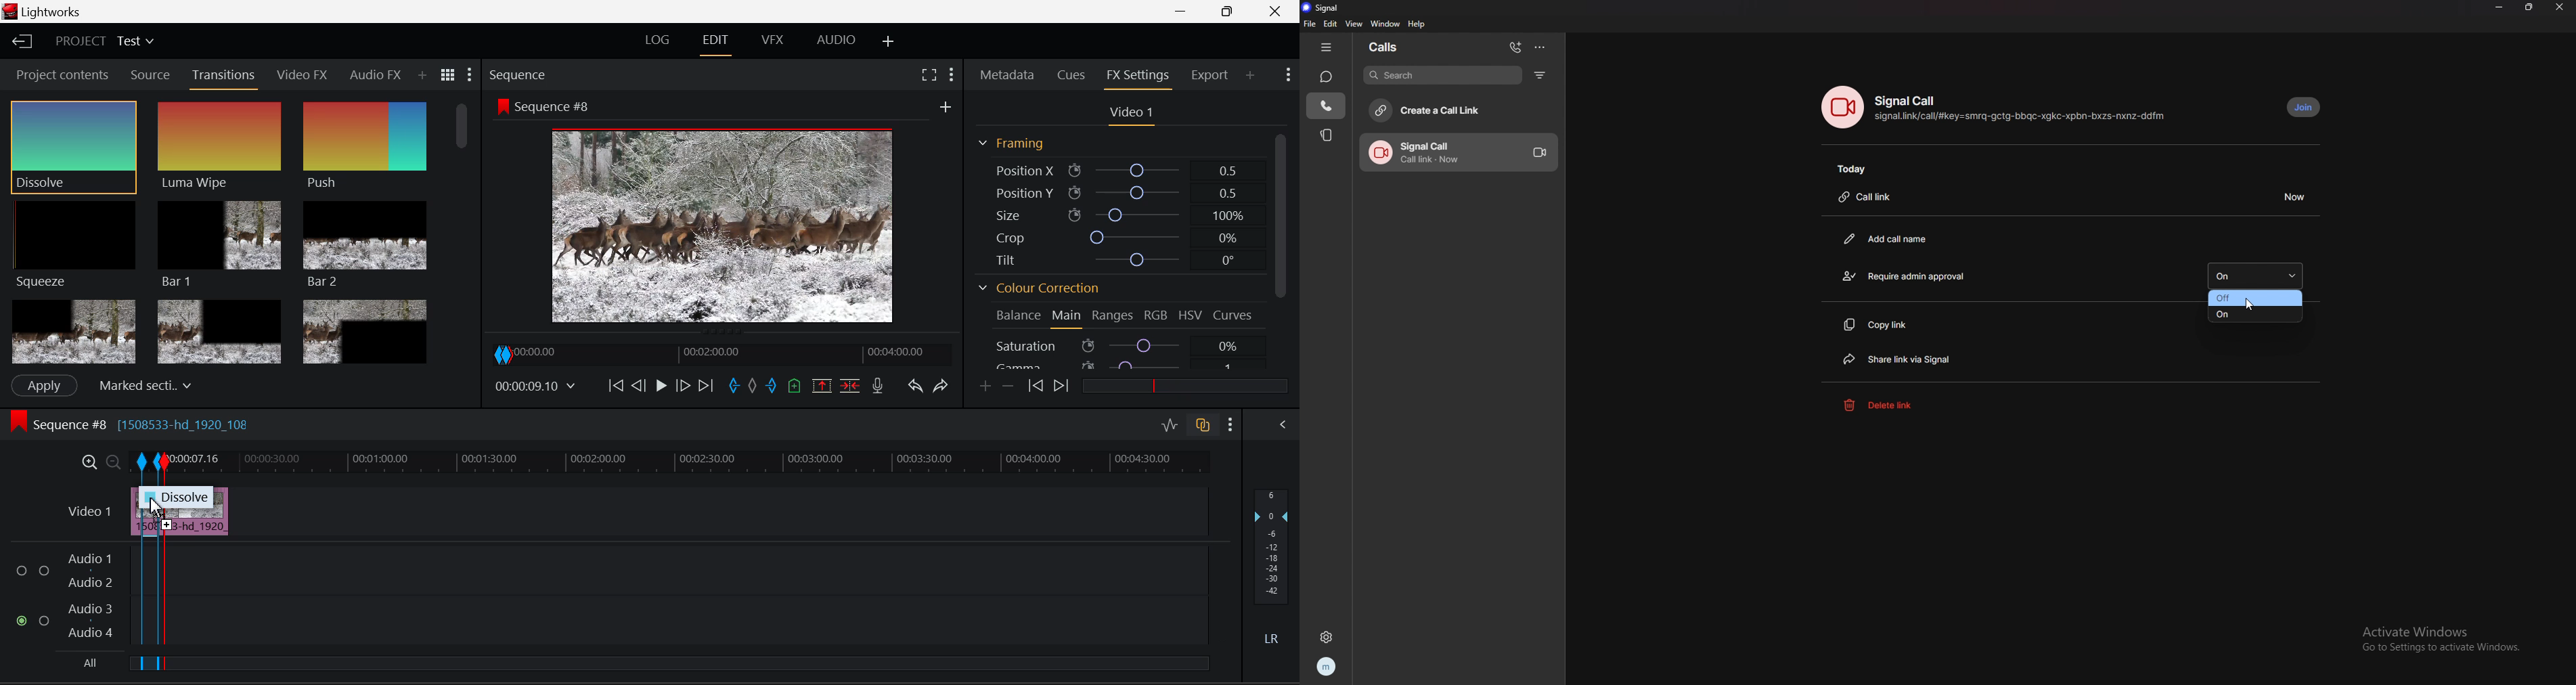 This screenshot has width=2576, height=700. Describe the element at coordinates (141, 384) in the screenshot. I see `Centered here` at that location.